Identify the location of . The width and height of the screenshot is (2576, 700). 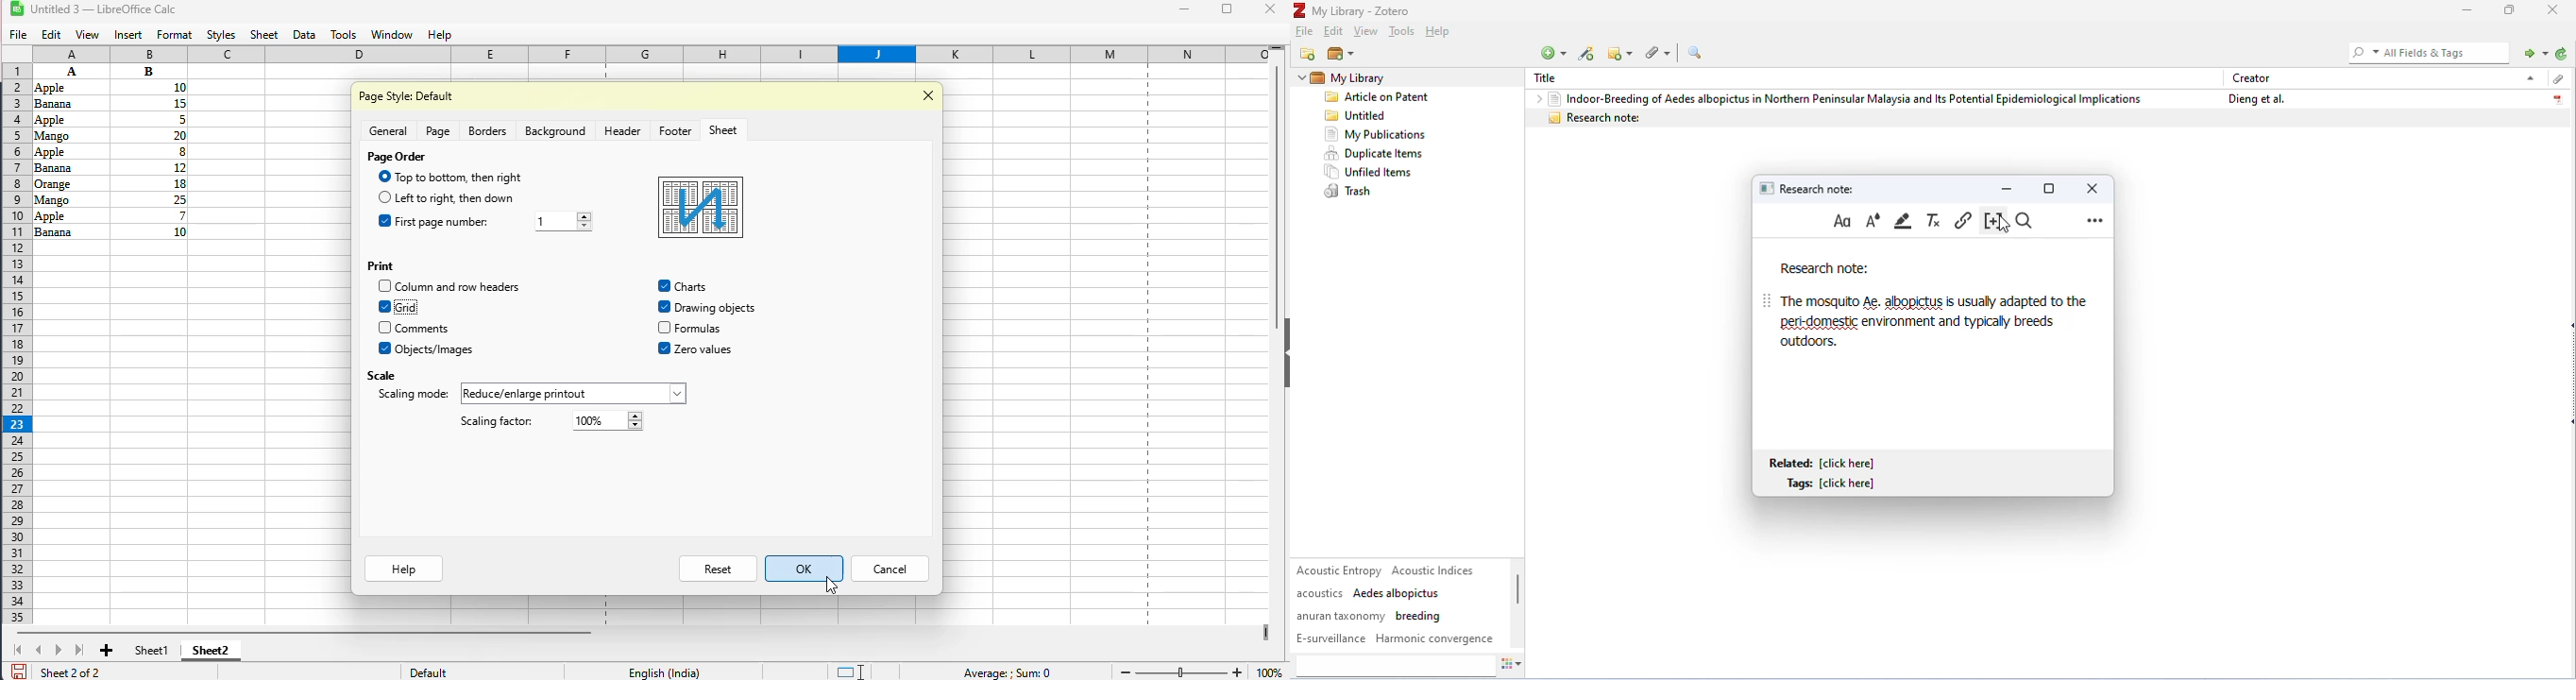
(150, 199).